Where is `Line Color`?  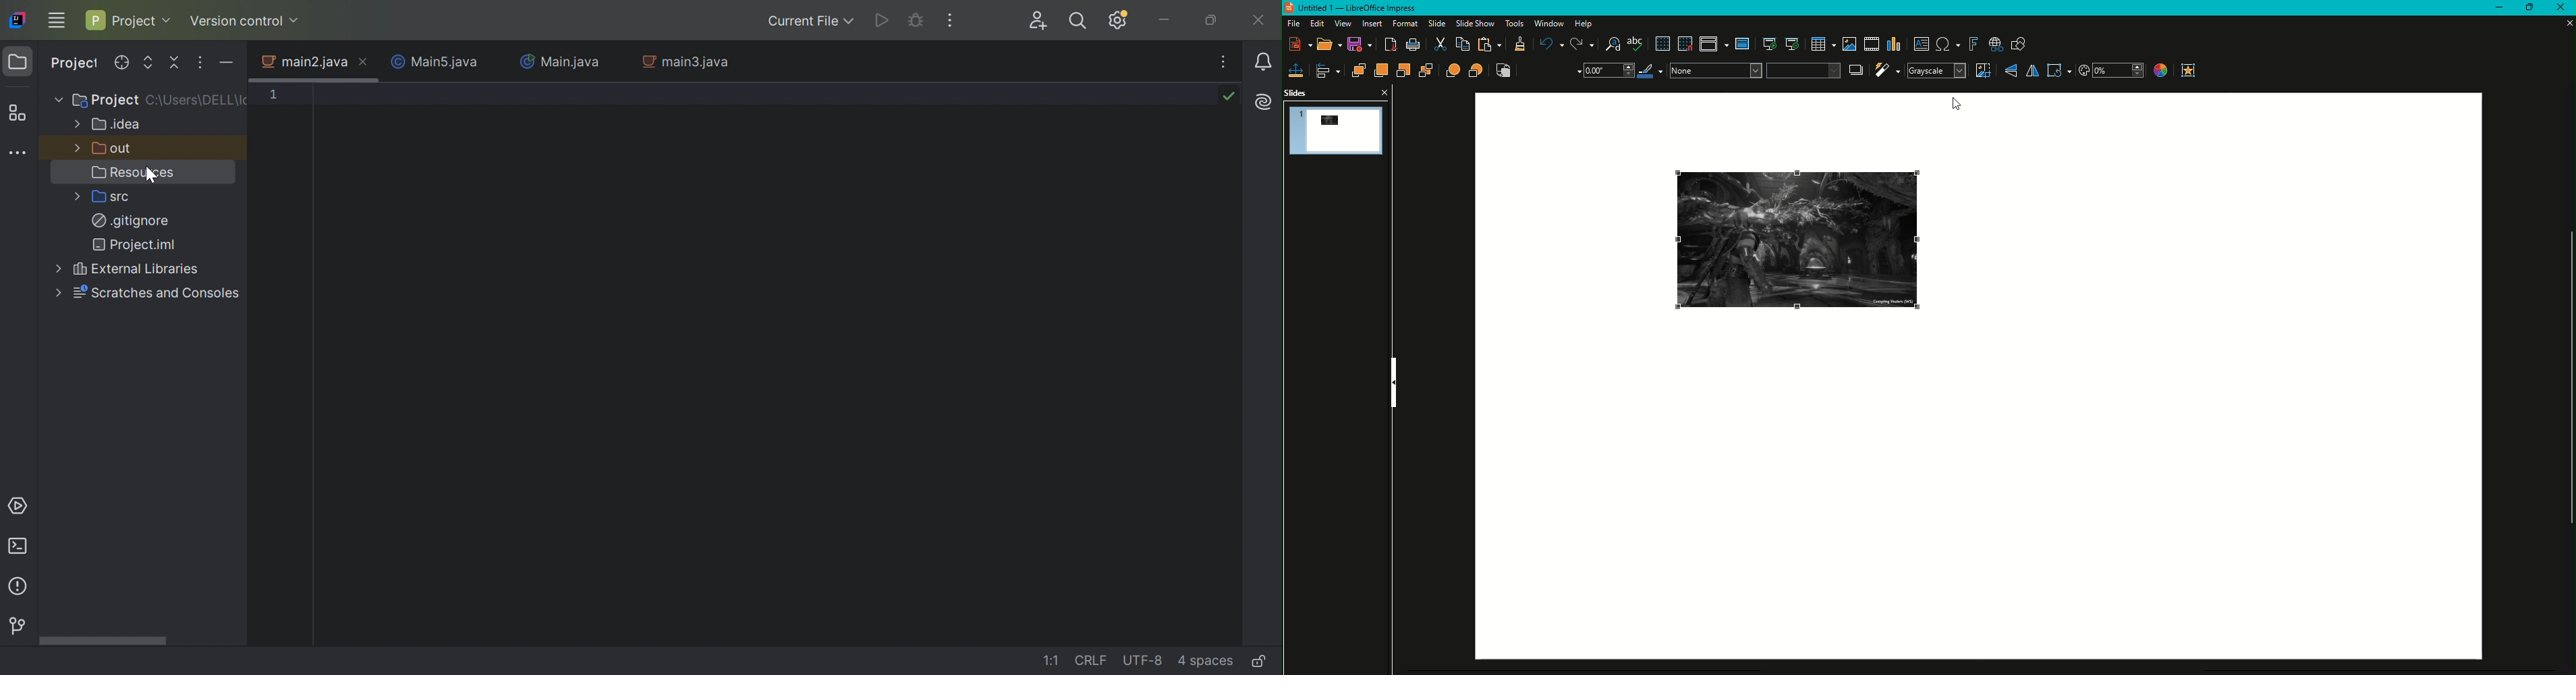
Line Color is located at coordinates (1652, 71).